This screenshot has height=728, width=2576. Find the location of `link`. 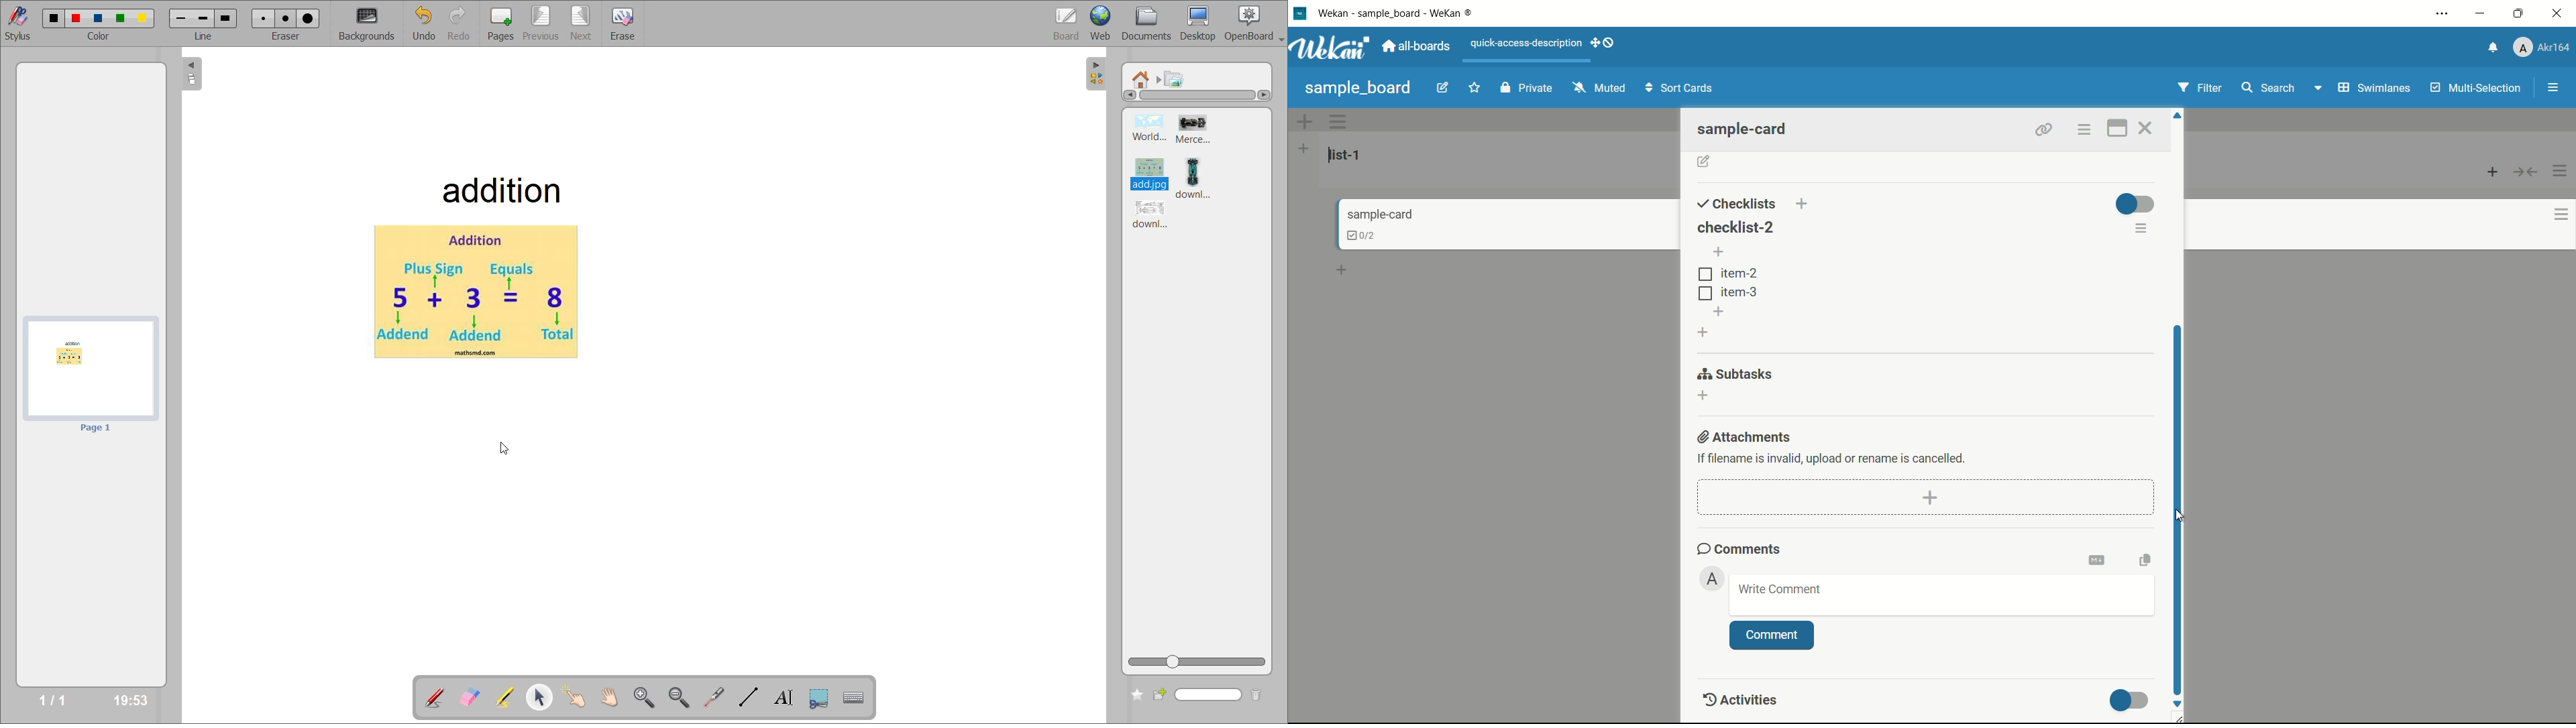

link is located at coordinates (2041, 127).